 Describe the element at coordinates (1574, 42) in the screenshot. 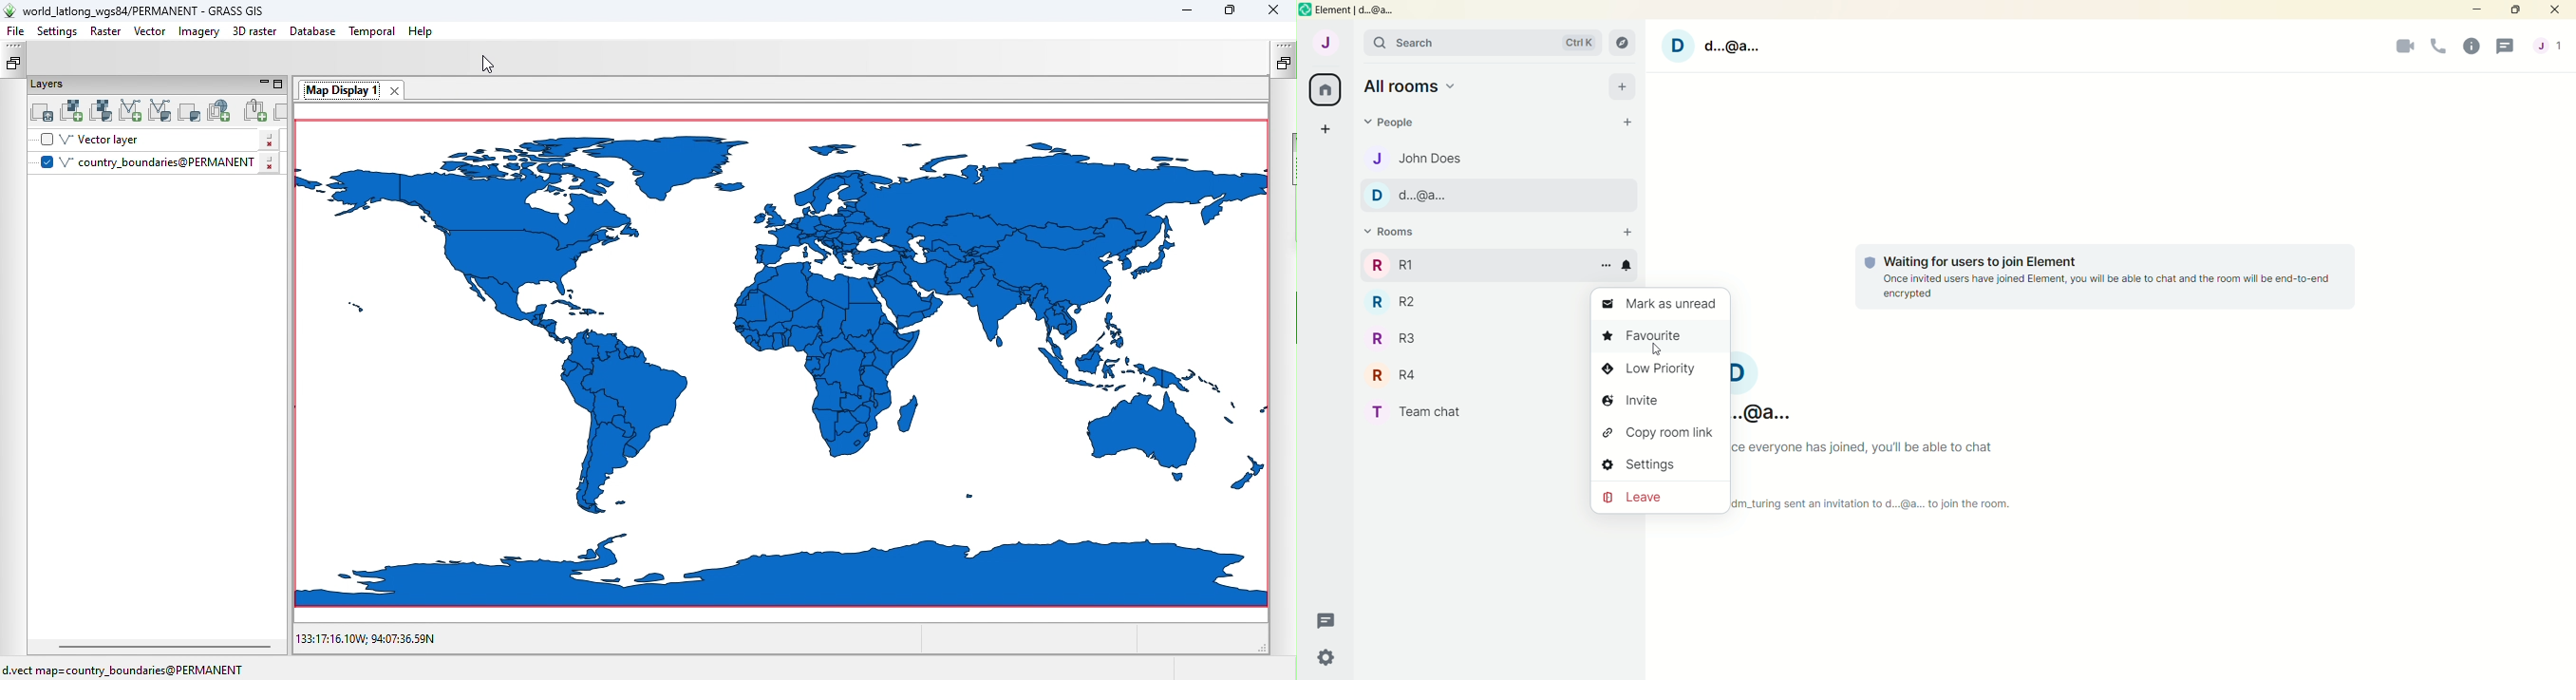

I see `Ctrl K` at that location.